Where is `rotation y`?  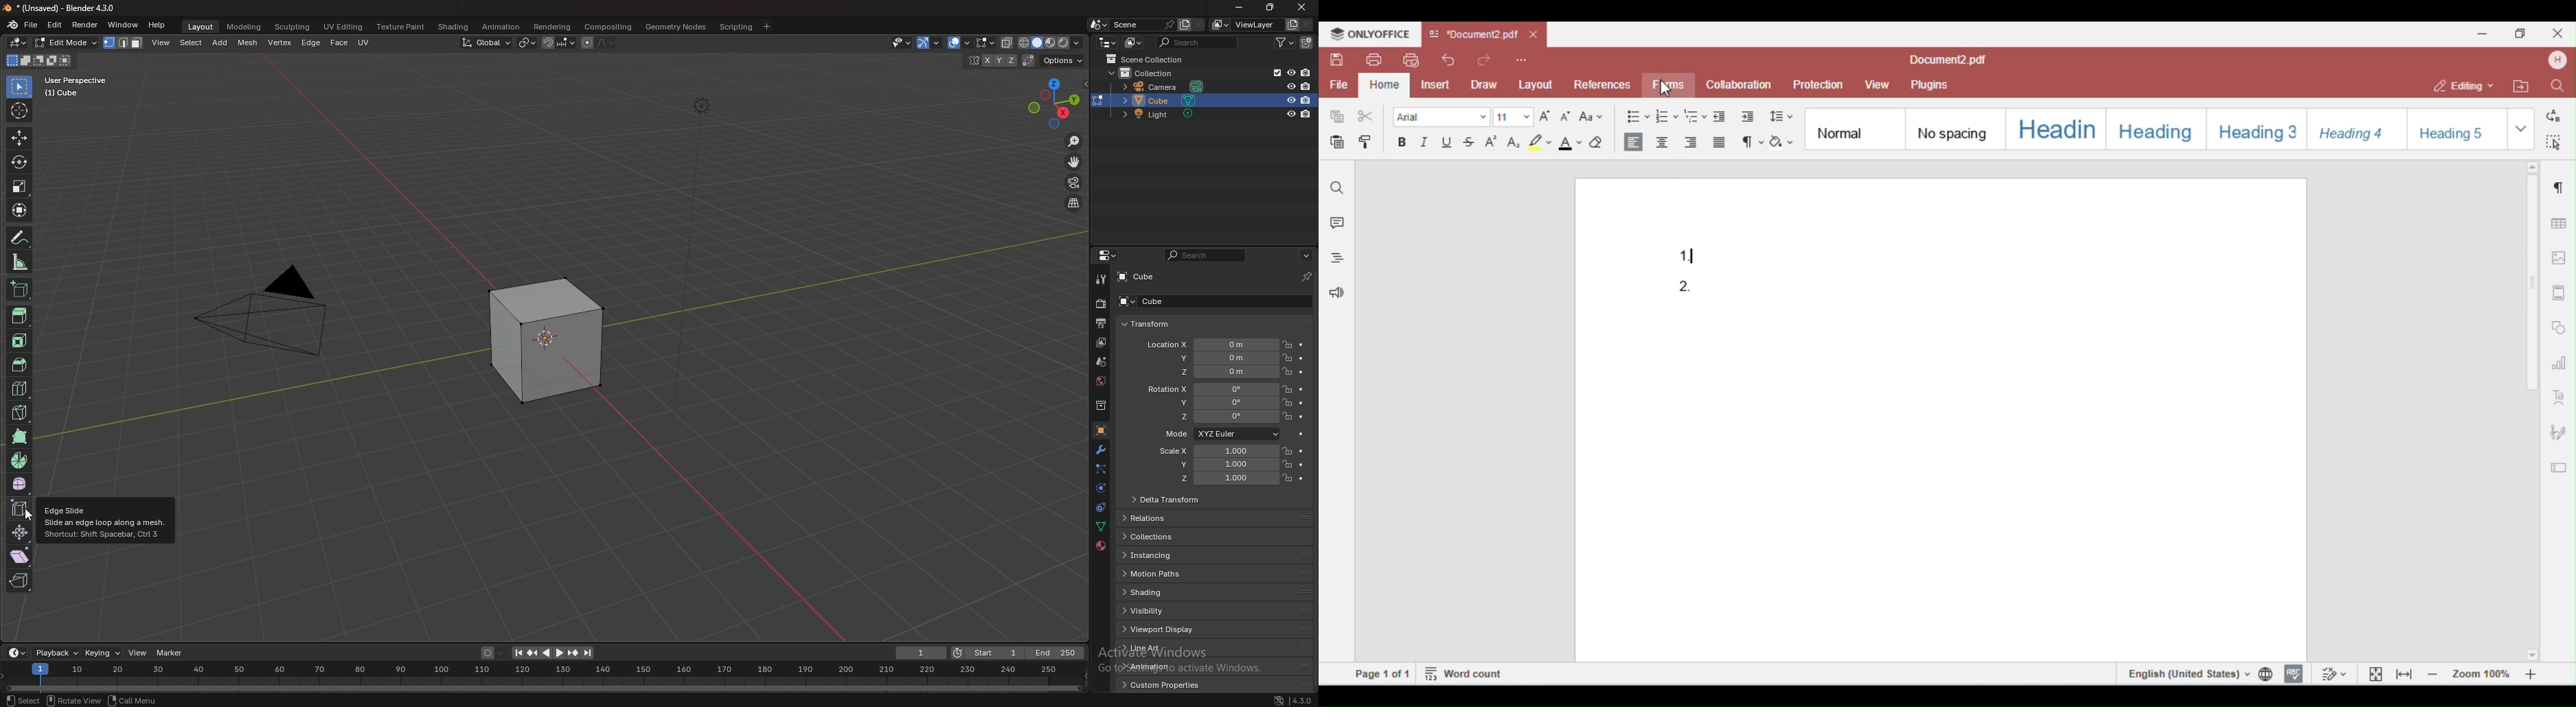
rotation y is located at coordinates (1214, 404).